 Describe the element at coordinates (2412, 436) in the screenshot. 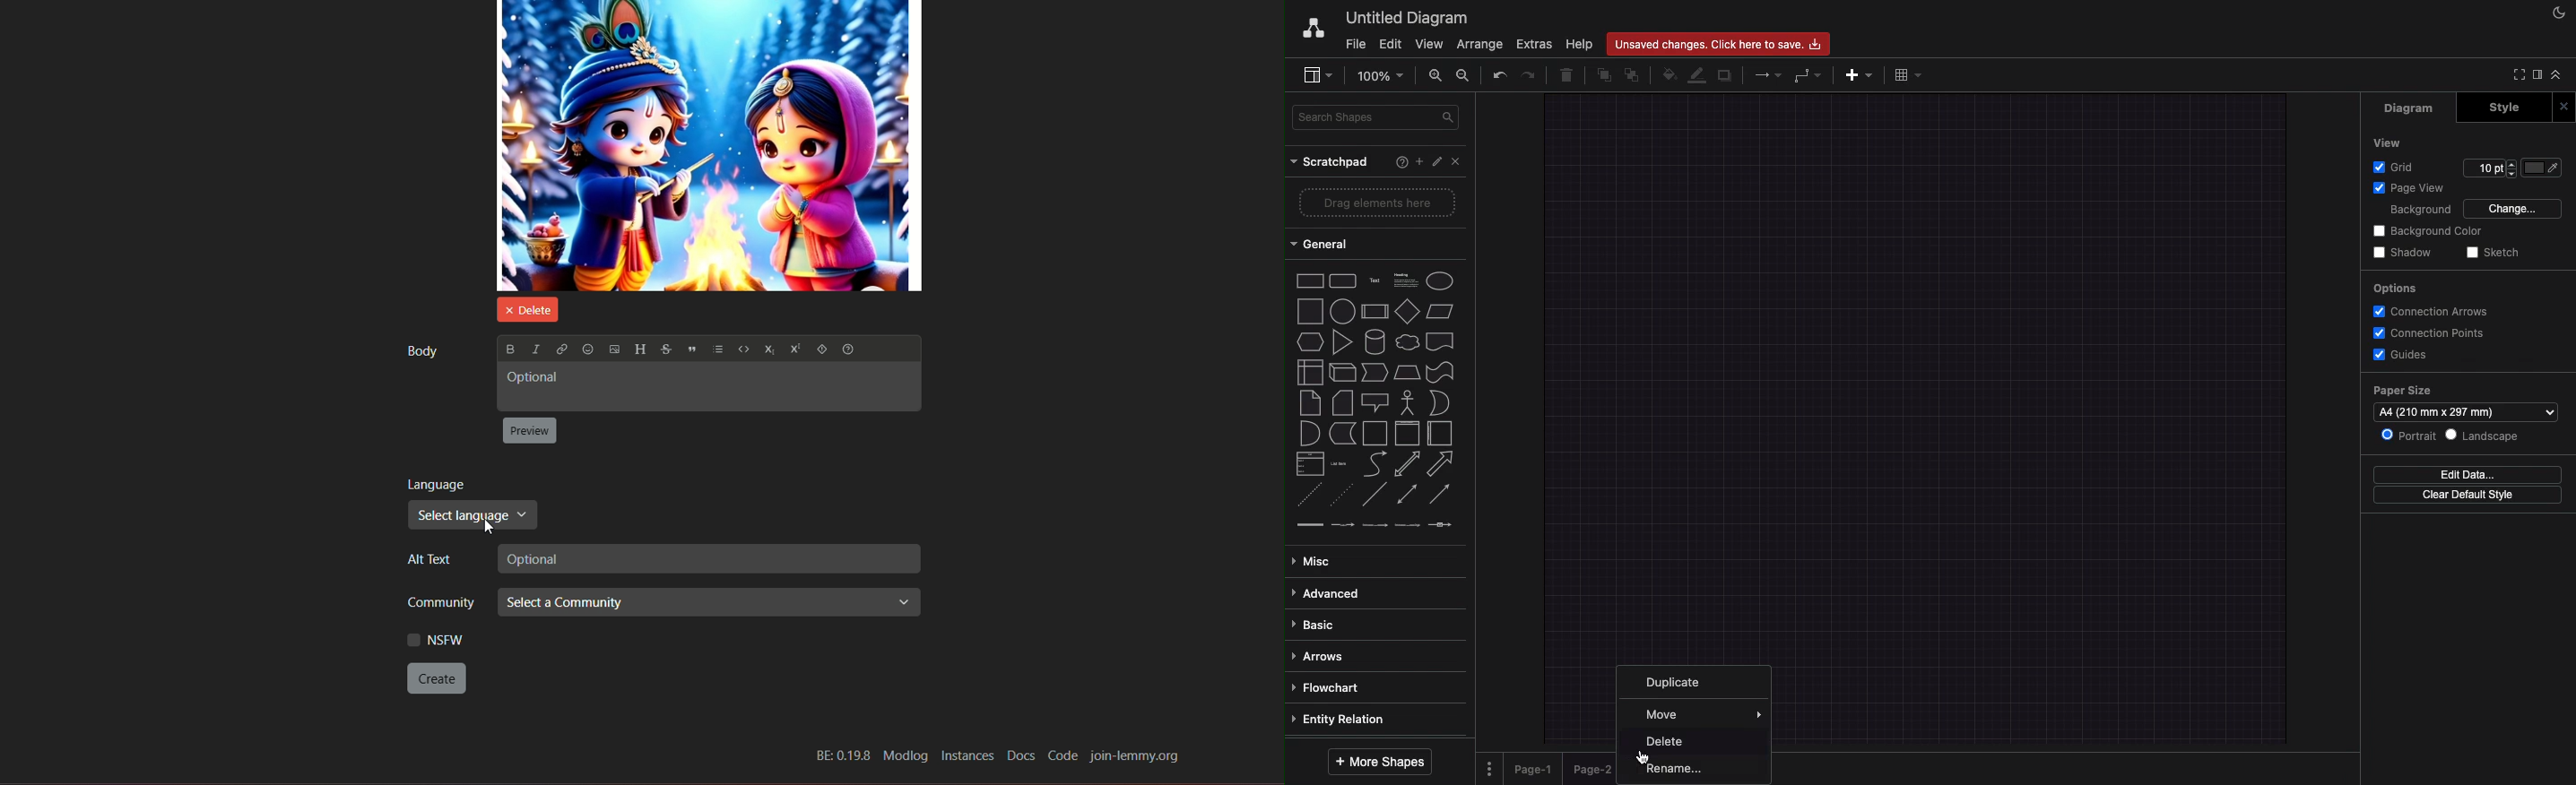

I see `Portrait ` at that location.